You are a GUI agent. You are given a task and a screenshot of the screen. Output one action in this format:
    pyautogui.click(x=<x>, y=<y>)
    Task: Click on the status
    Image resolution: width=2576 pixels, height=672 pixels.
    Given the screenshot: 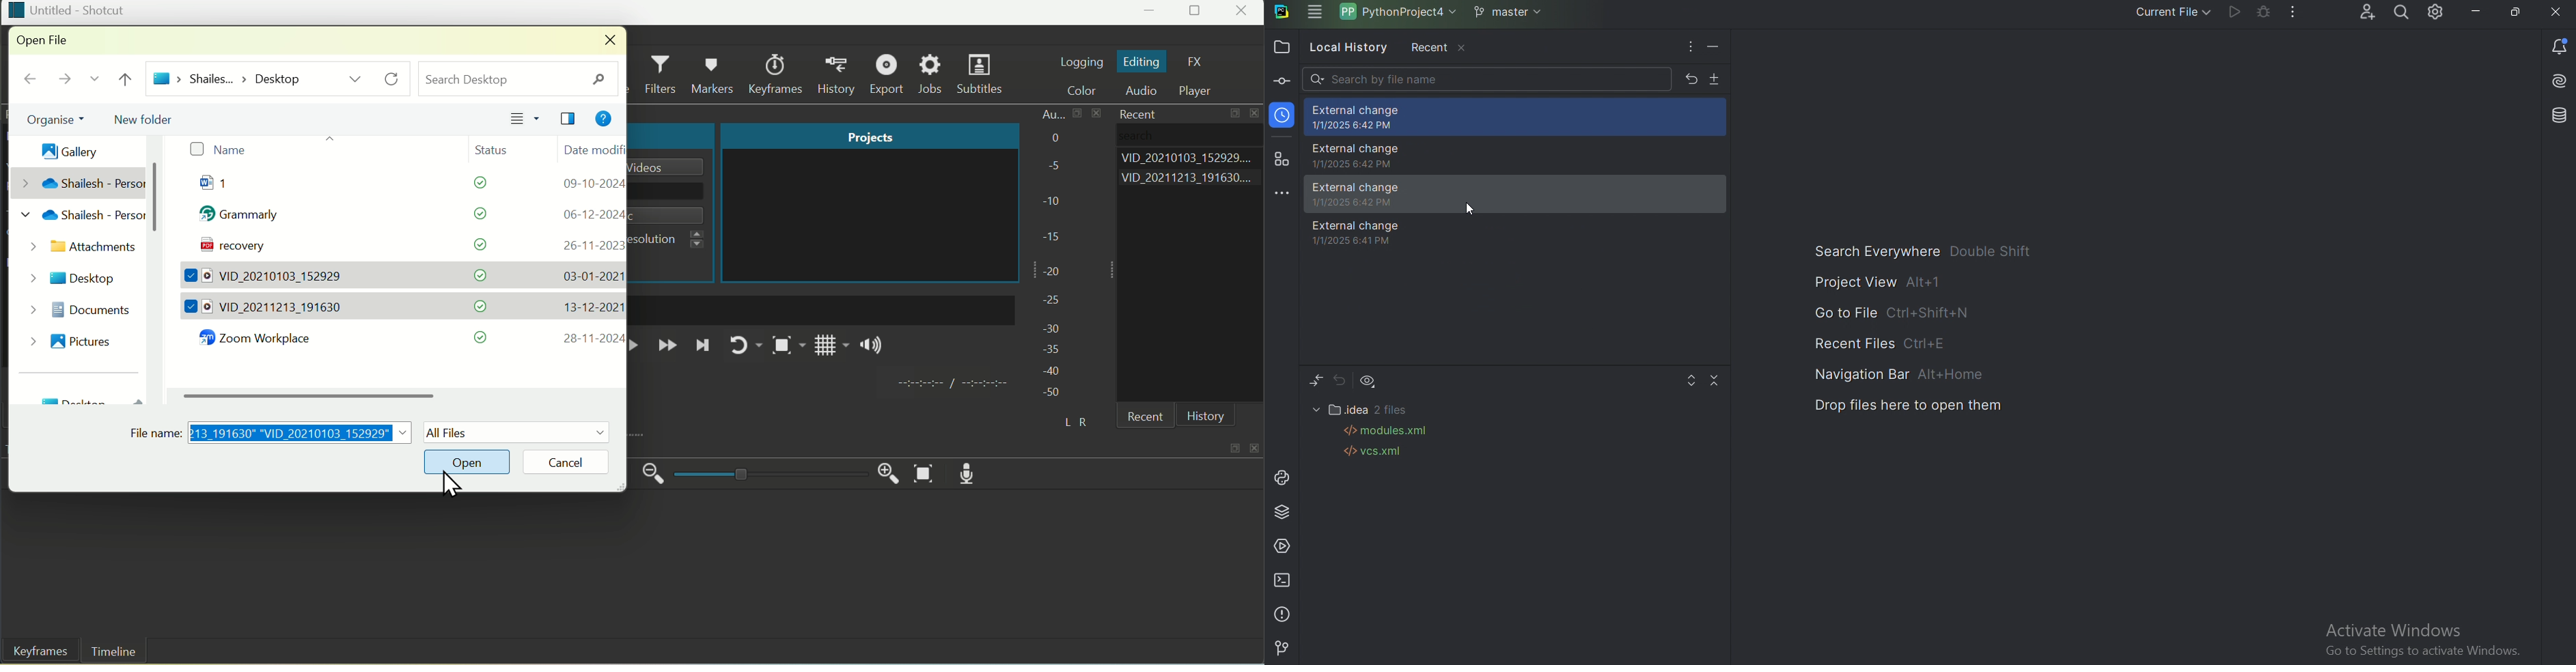 What is the action you would take?
    pyautogui.click(x=482, y=337)
    